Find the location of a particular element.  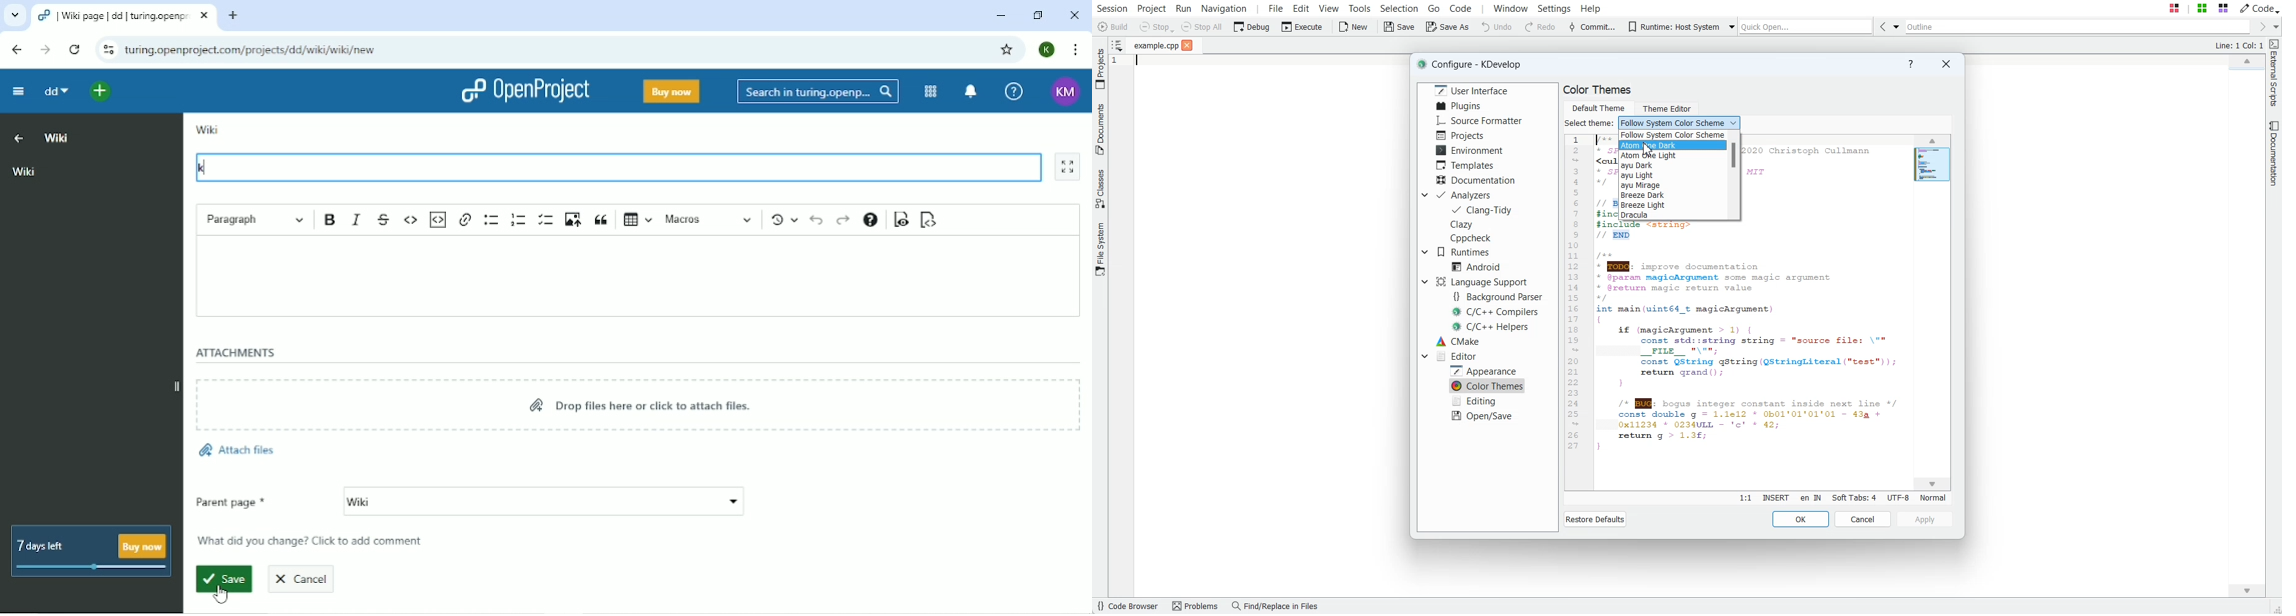

k is located at coordinates (201, 167).